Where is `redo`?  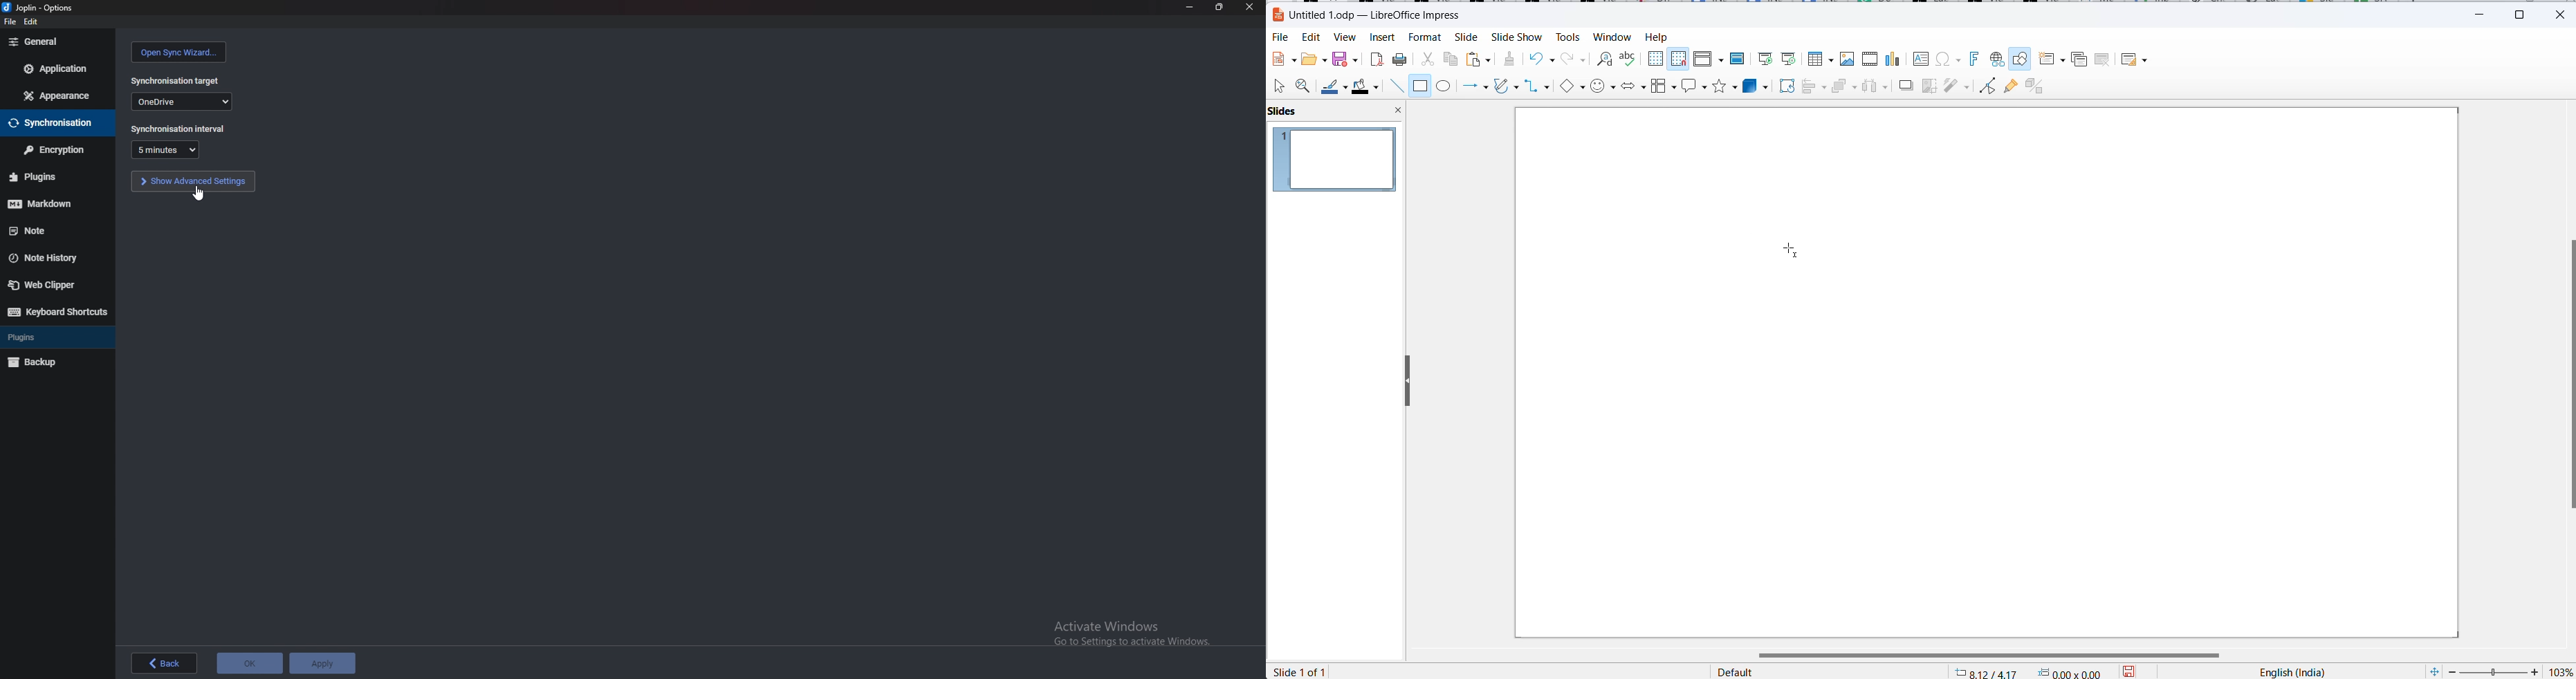
redo is located at coordinates (1574, 59).